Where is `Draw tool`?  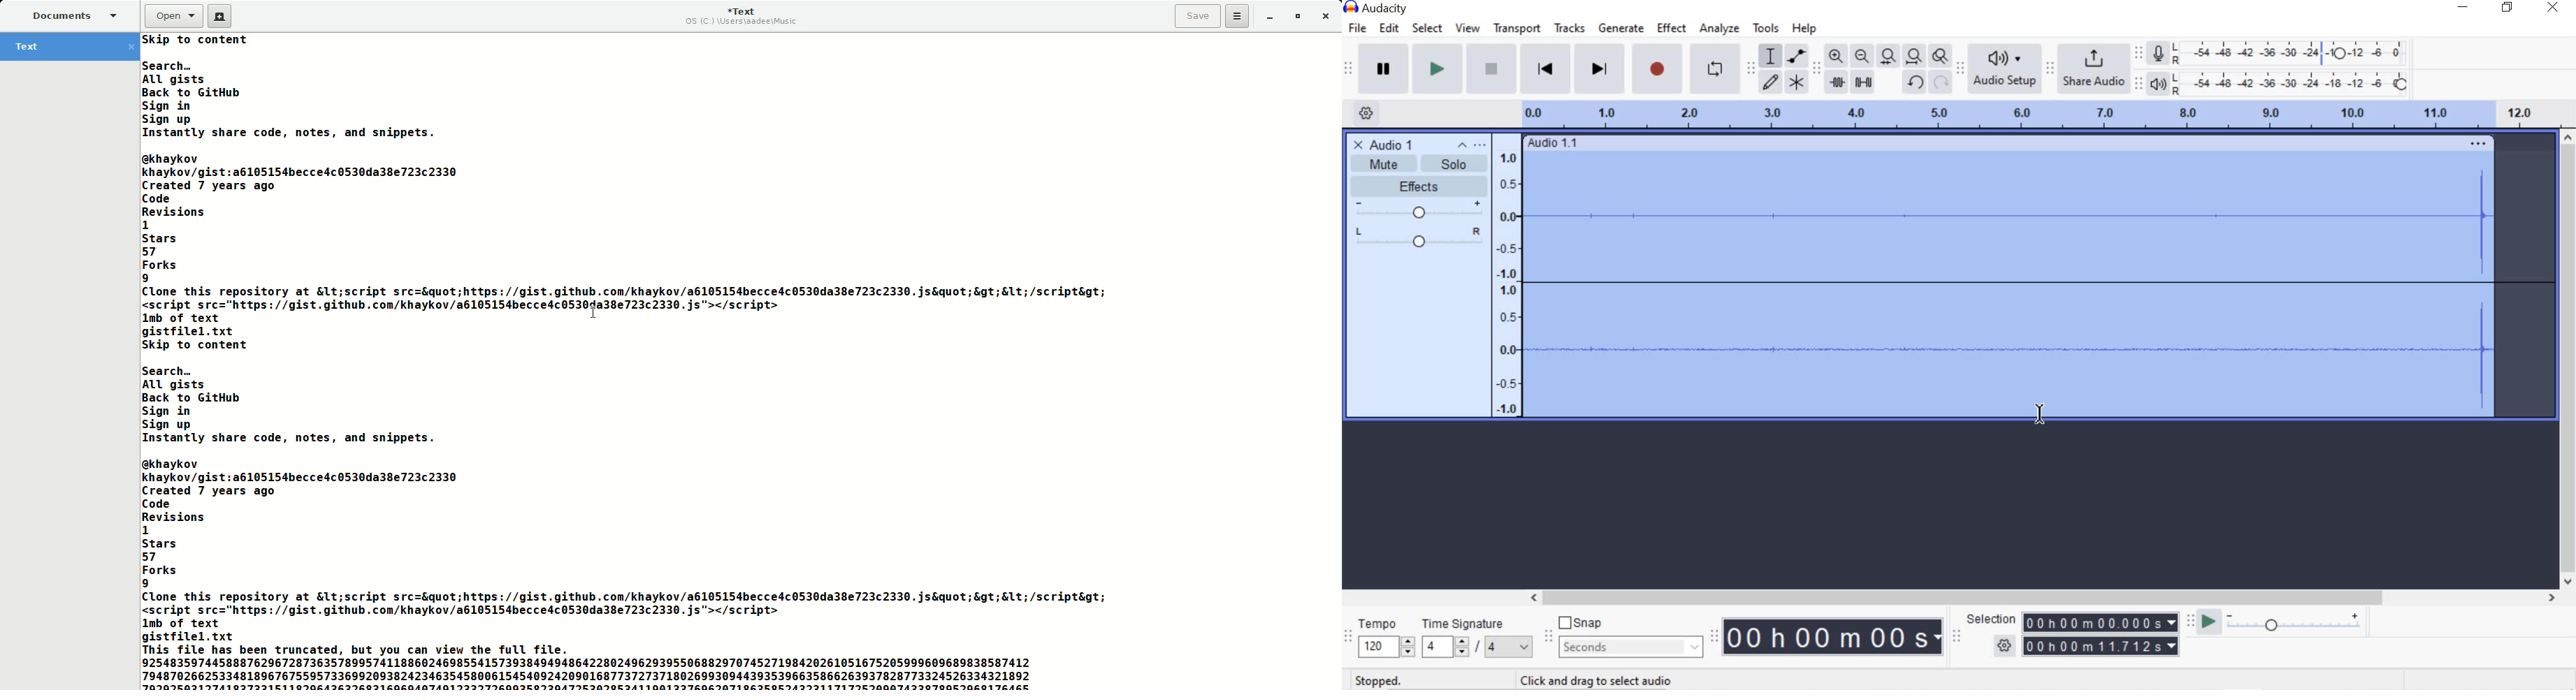
Draw tool is located at coordinates (1770, 81).